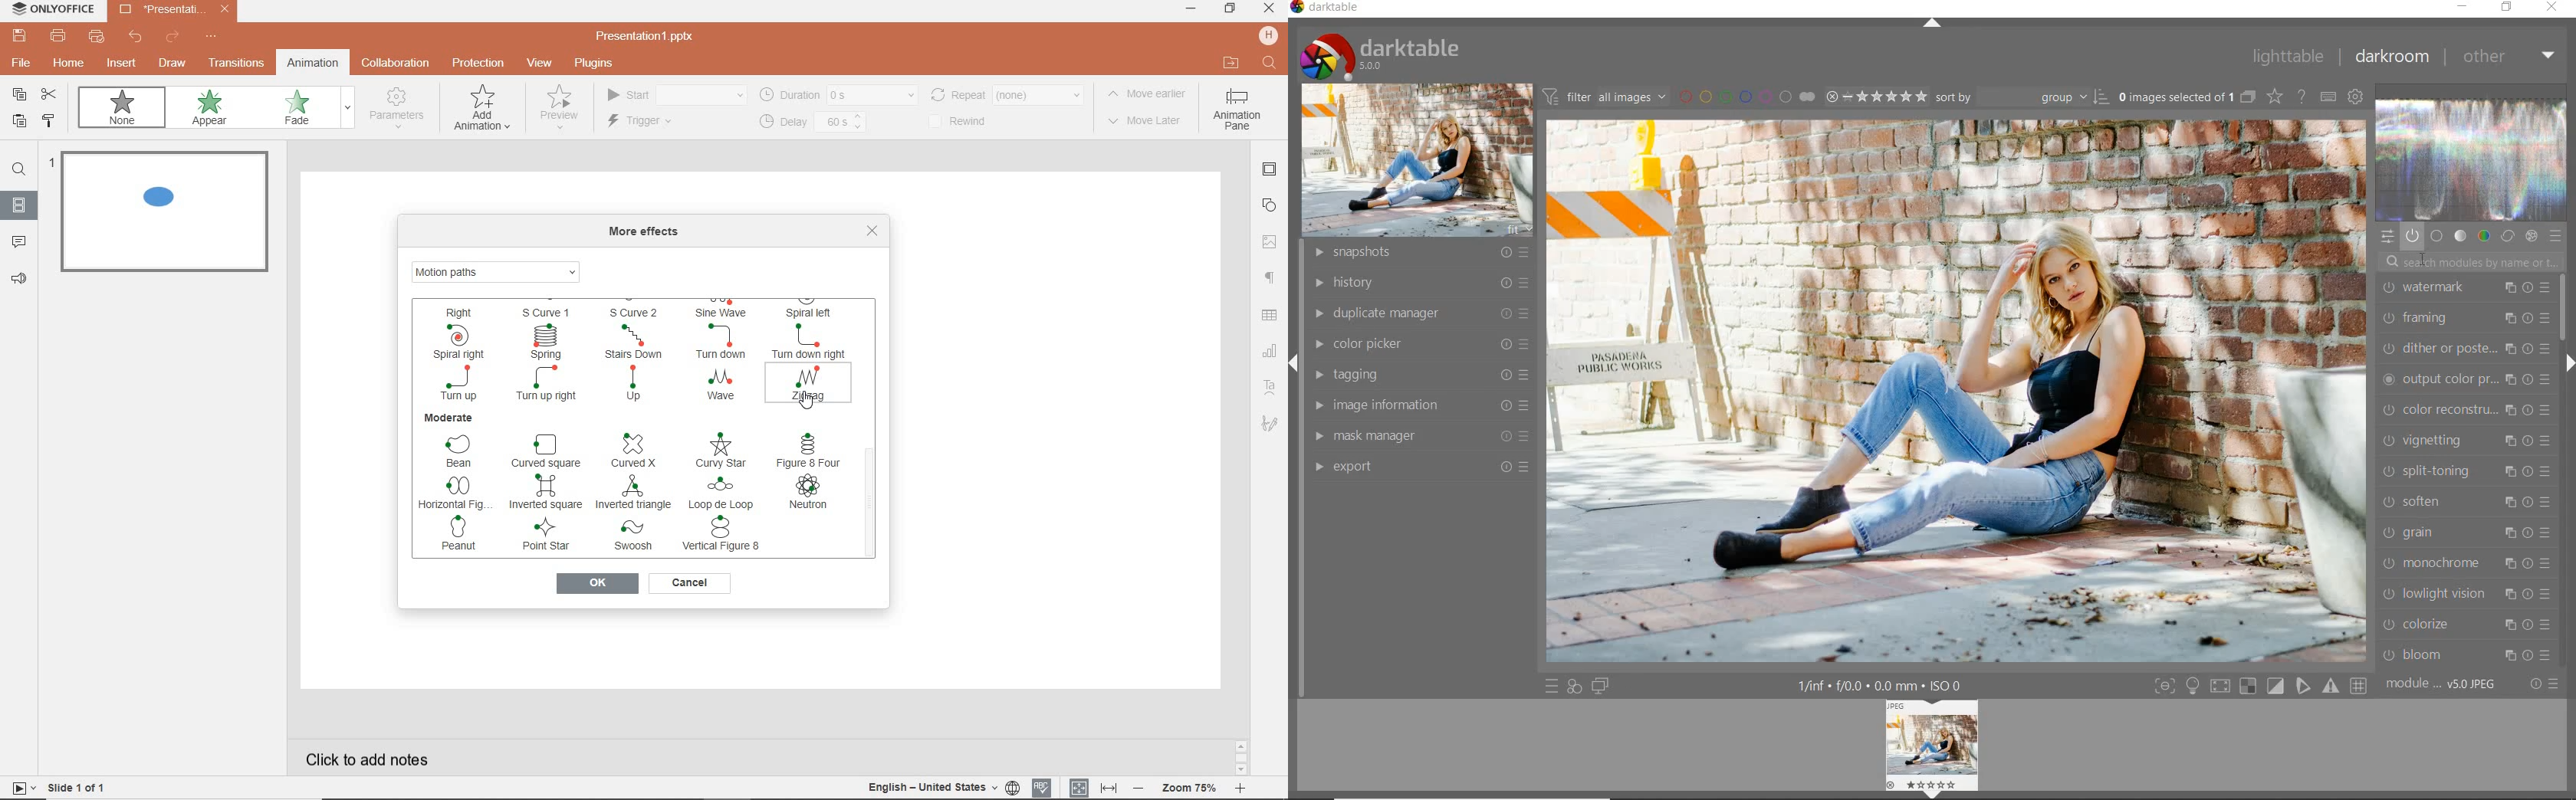 The width and height of the screenshot is (2576, 812). I want to click on system name, so click(1326, 8).